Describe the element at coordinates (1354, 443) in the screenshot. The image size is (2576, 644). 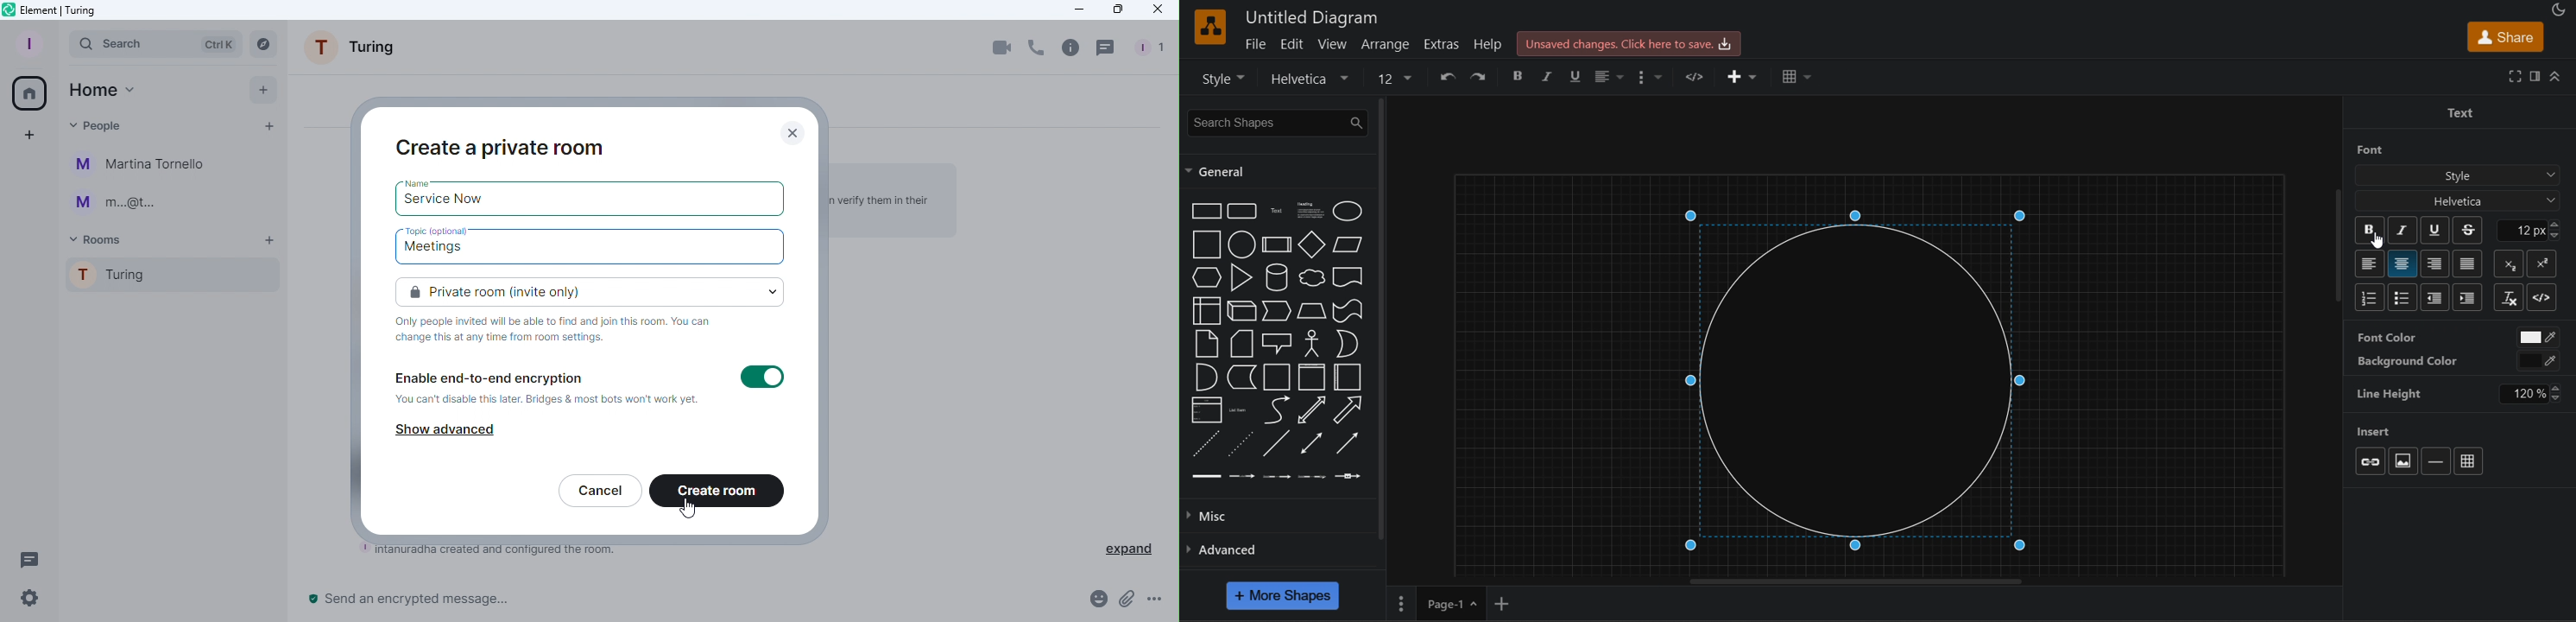
I see `directional connector` at that location.